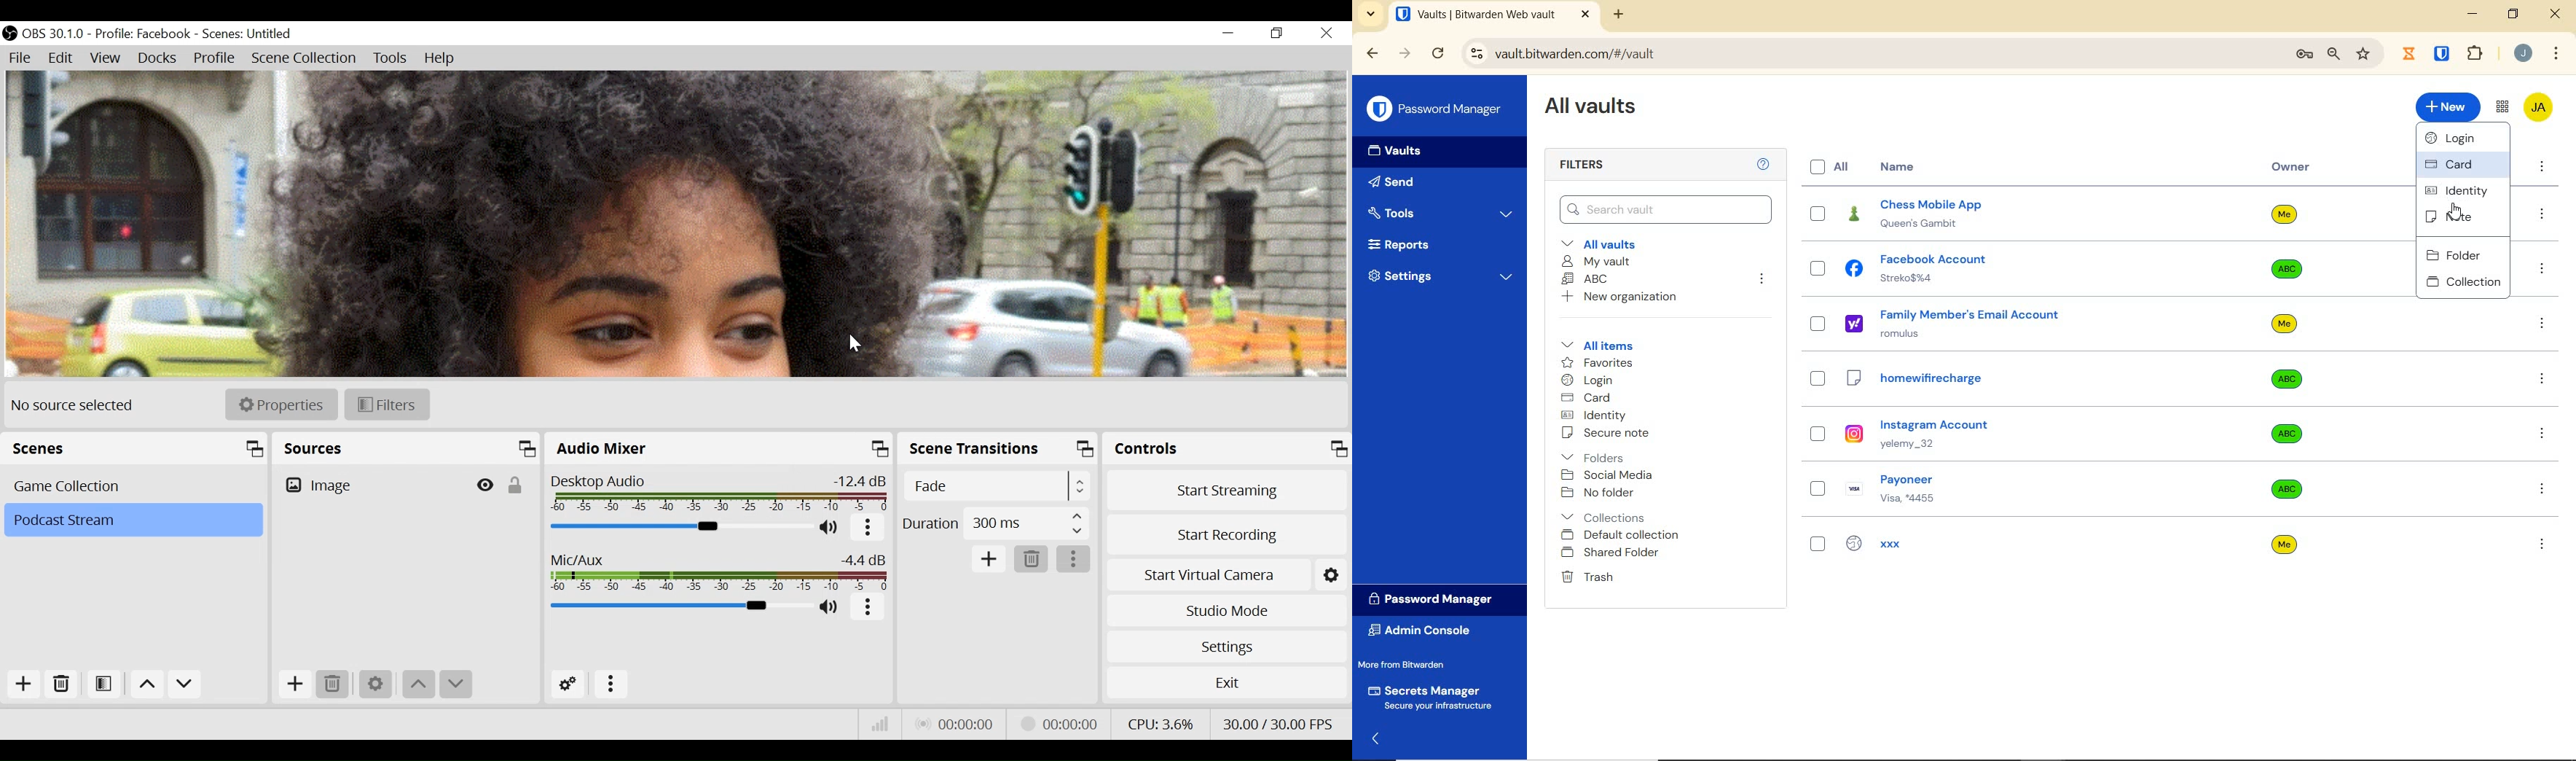 The image size is (2576, 784). I want to click on Start Recording, so click(1227, 533).